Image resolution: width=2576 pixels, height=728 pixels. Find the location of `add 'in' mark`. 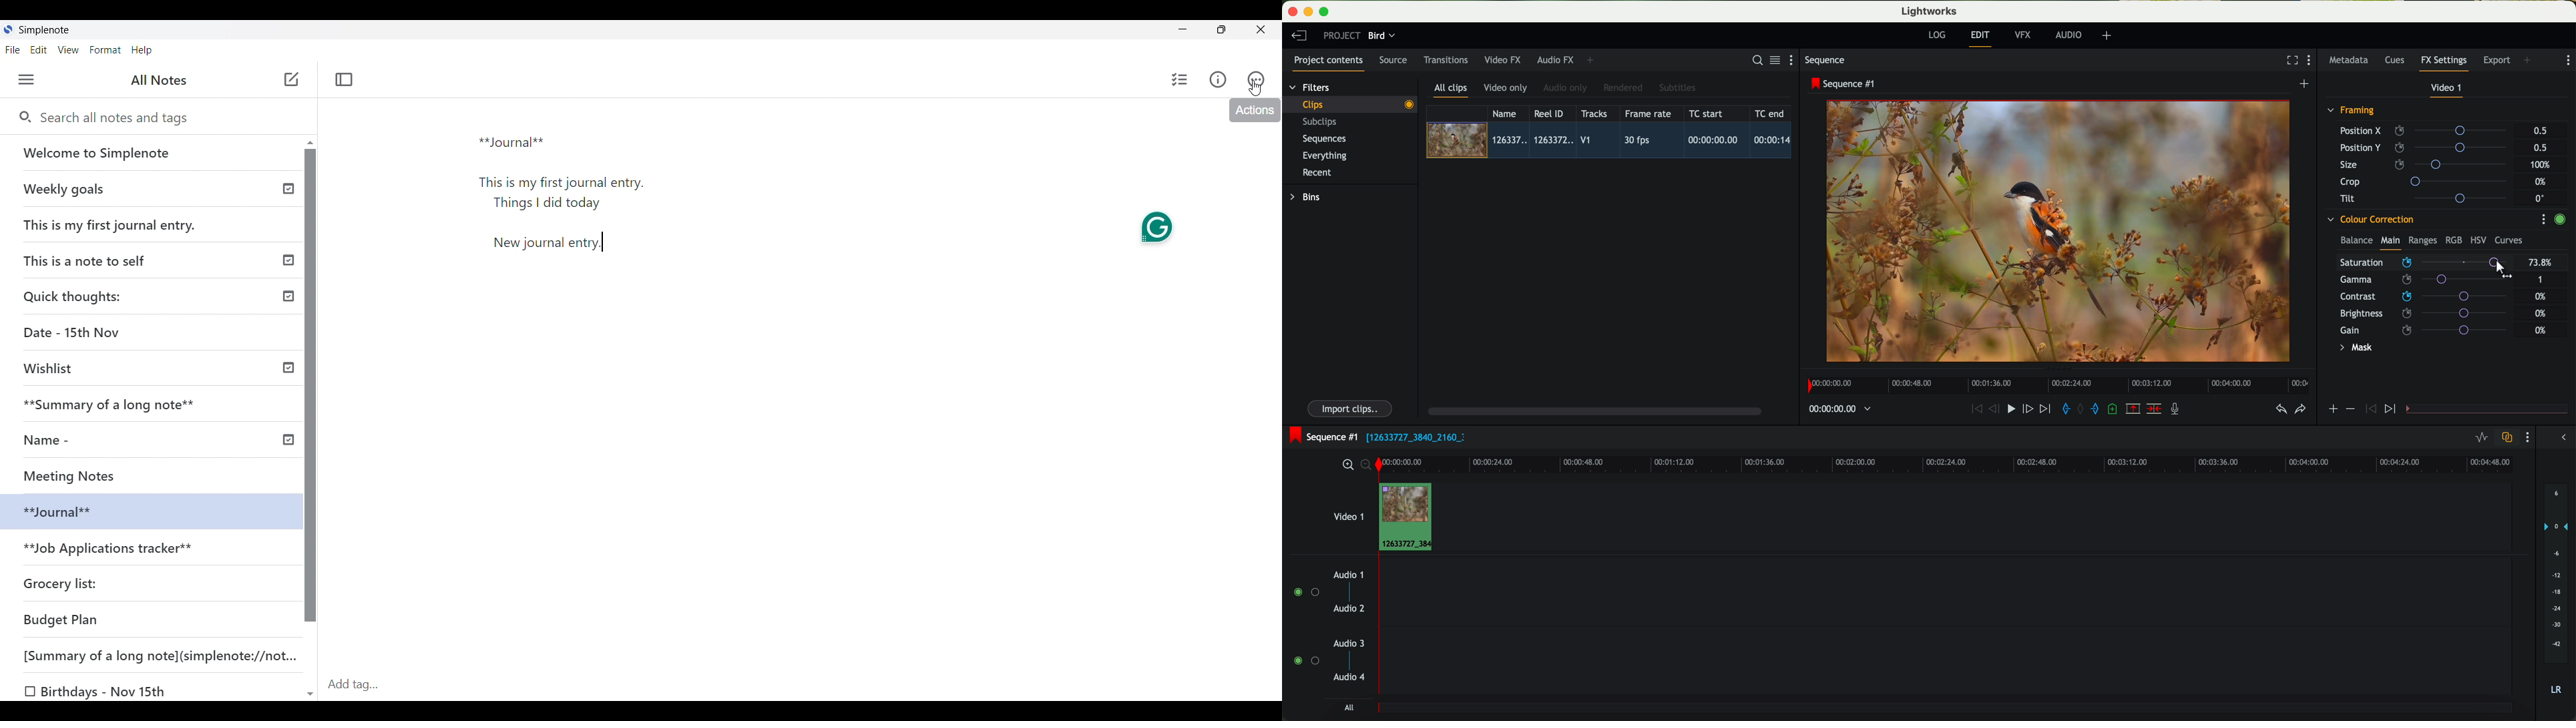

add 'in' mark is located at coordinates (2063, 411).